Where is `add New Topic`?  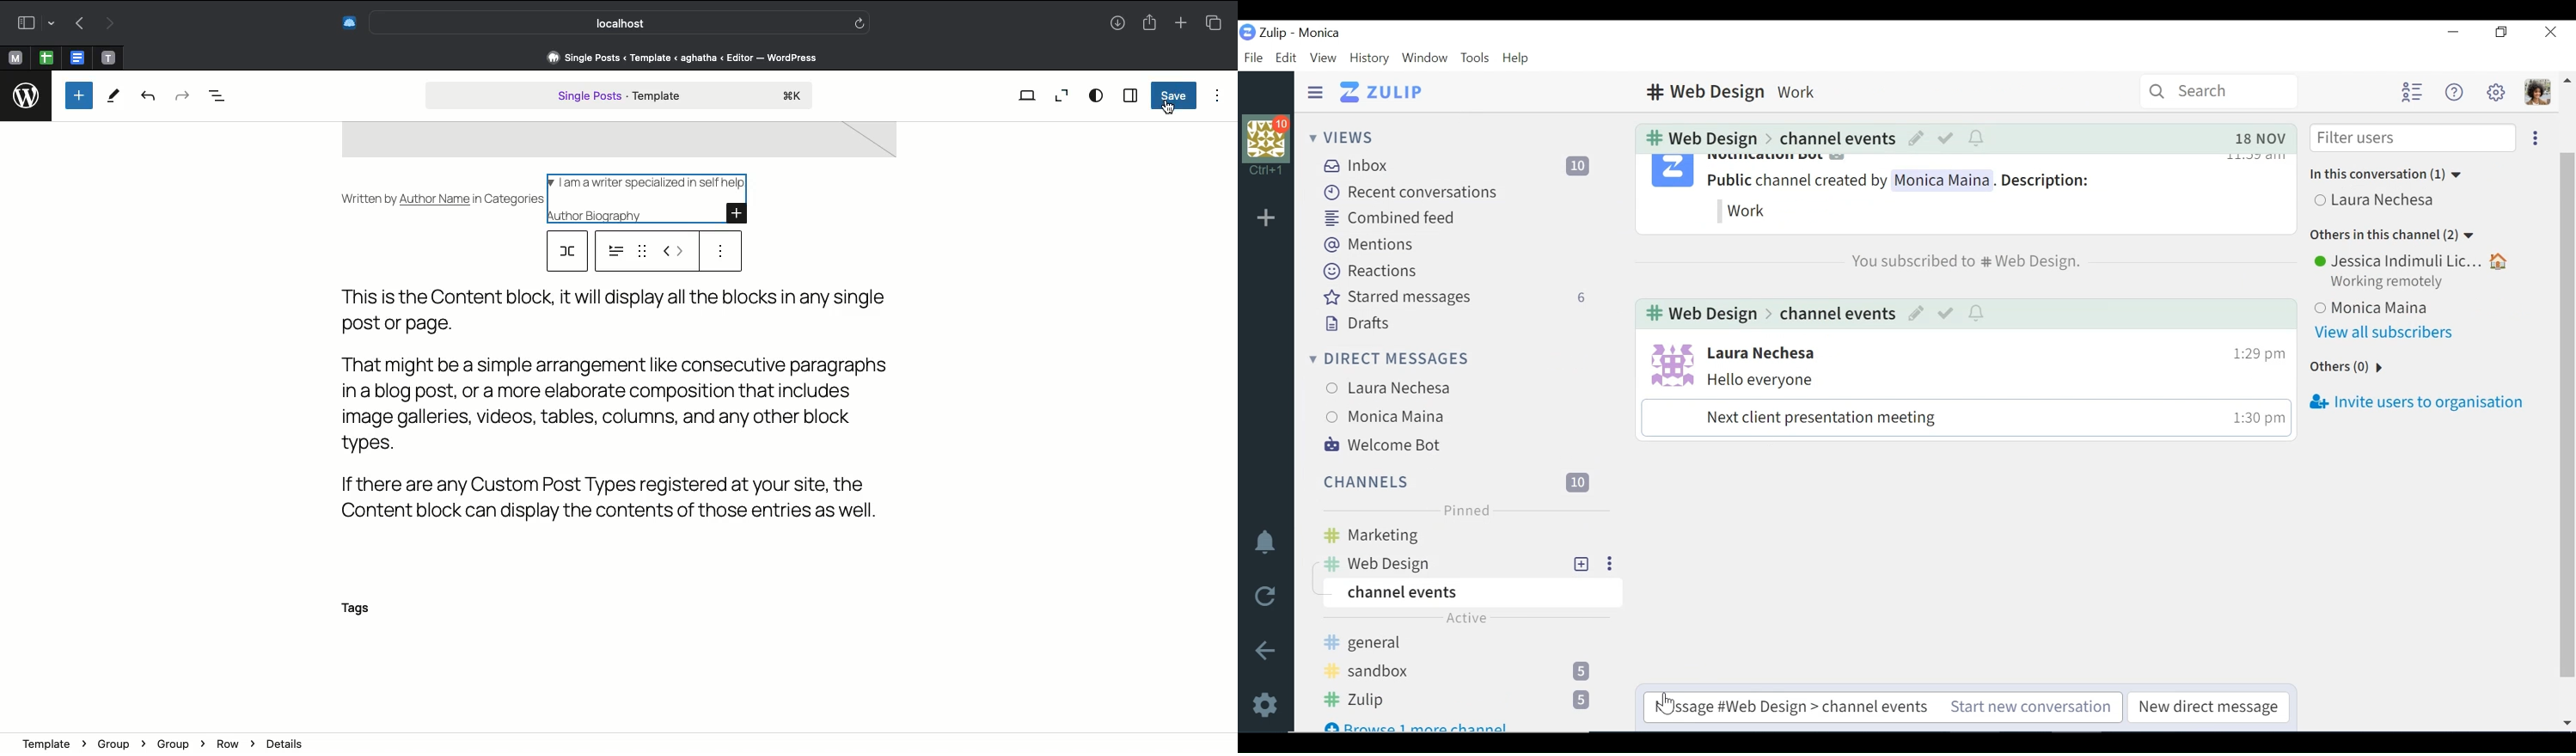
add New Topic is located at coordinates (1582, 563).